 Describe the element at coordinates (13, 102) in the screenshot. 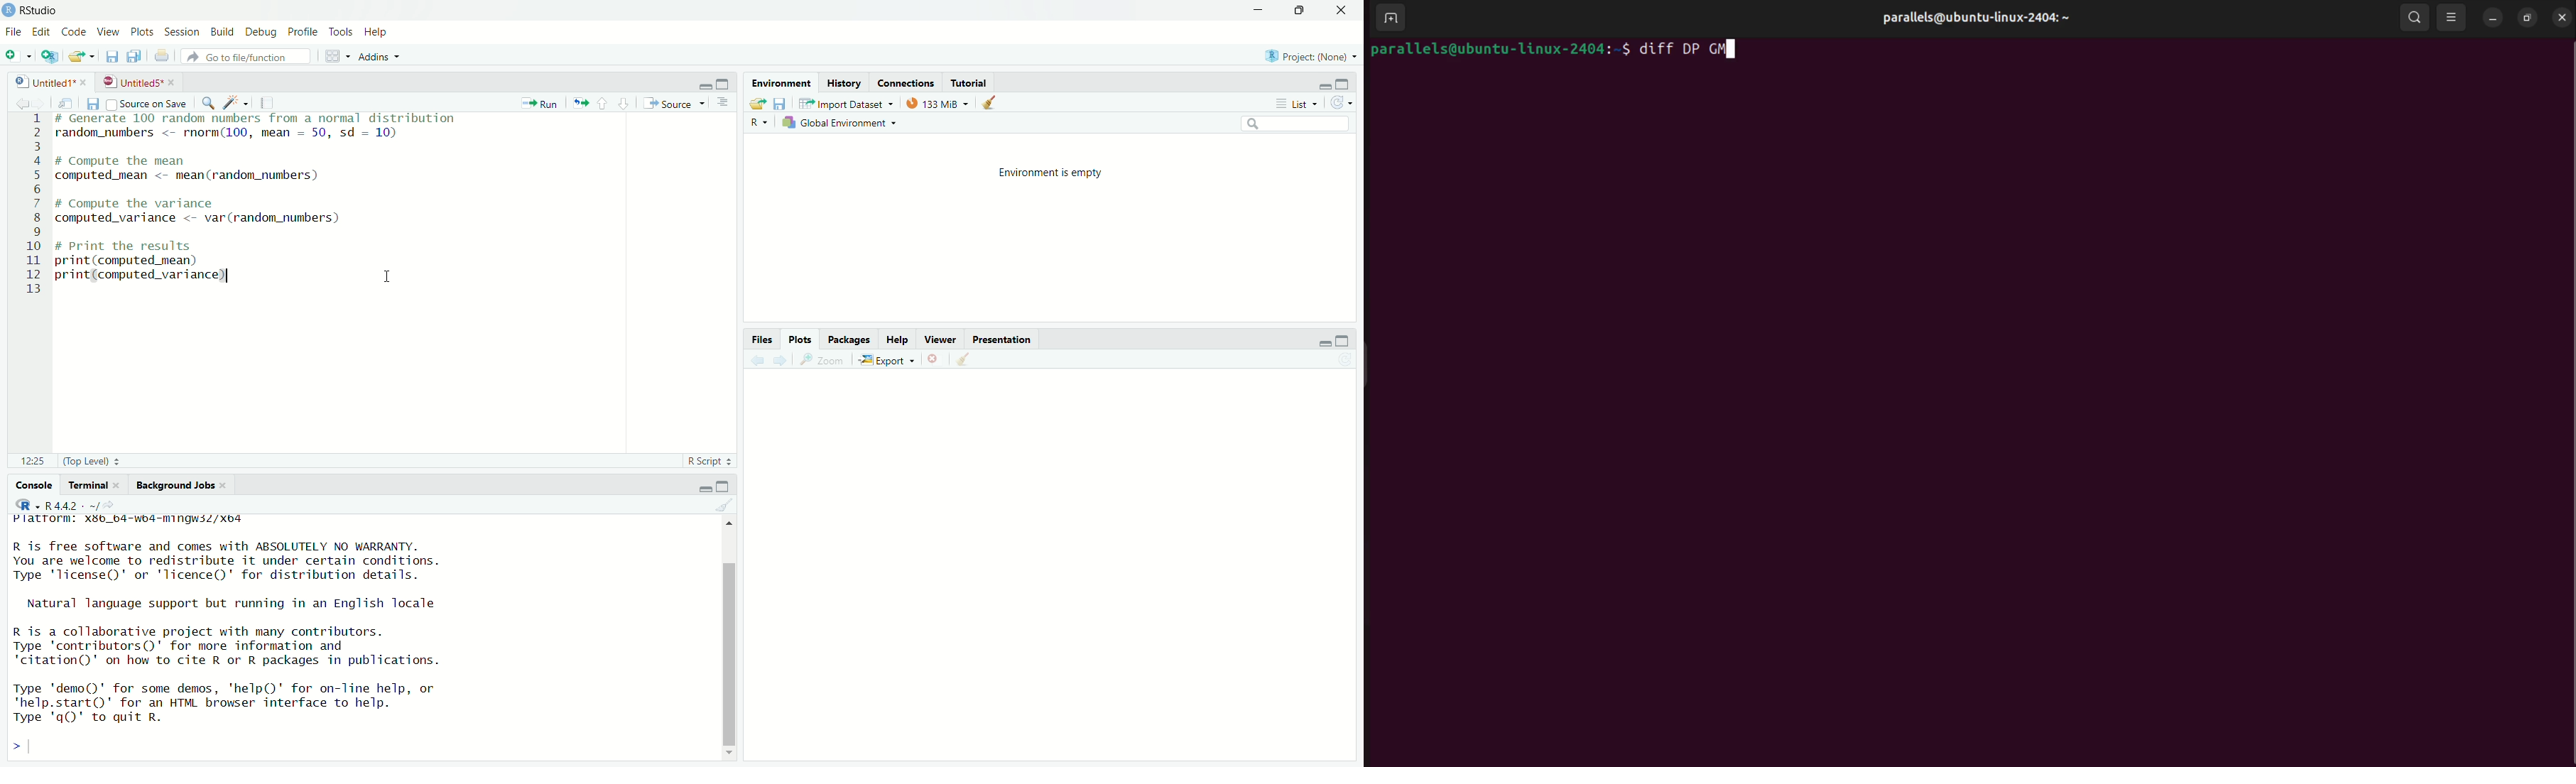

I see `go back to the previous source location` at that location.